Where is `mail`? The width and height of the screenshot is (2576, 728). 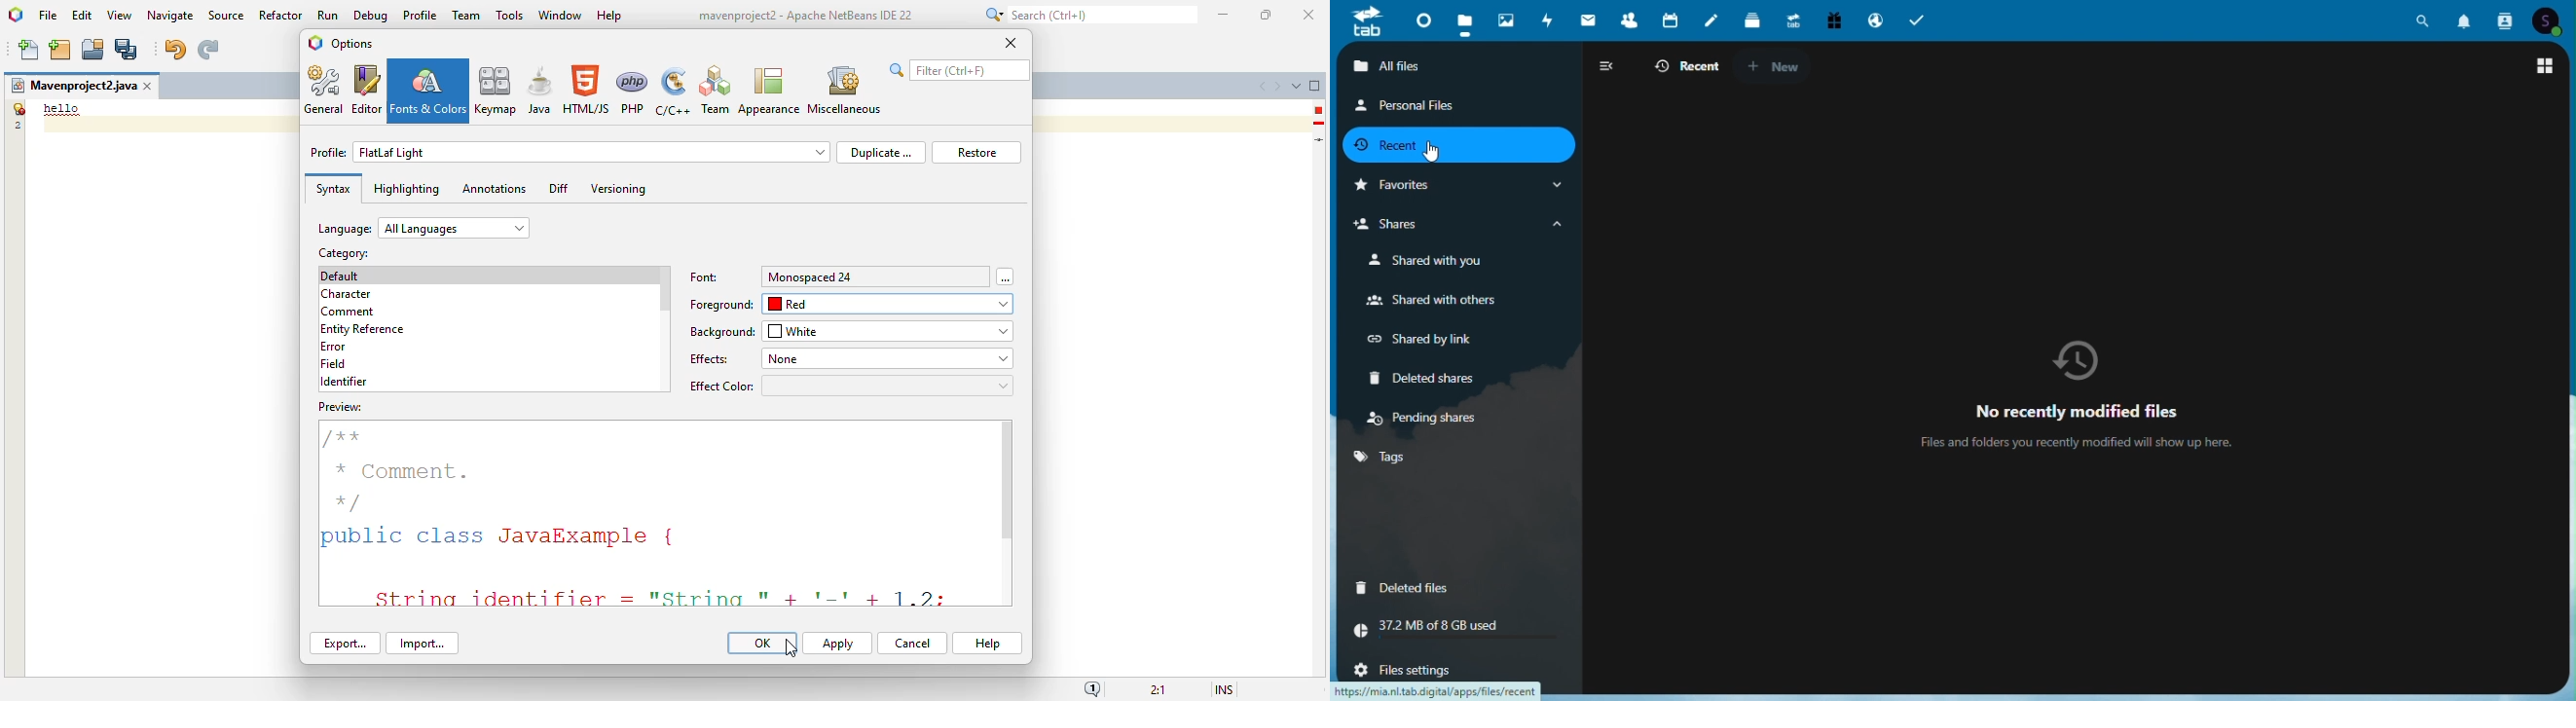
mail is located at coordinates (1588, 18).